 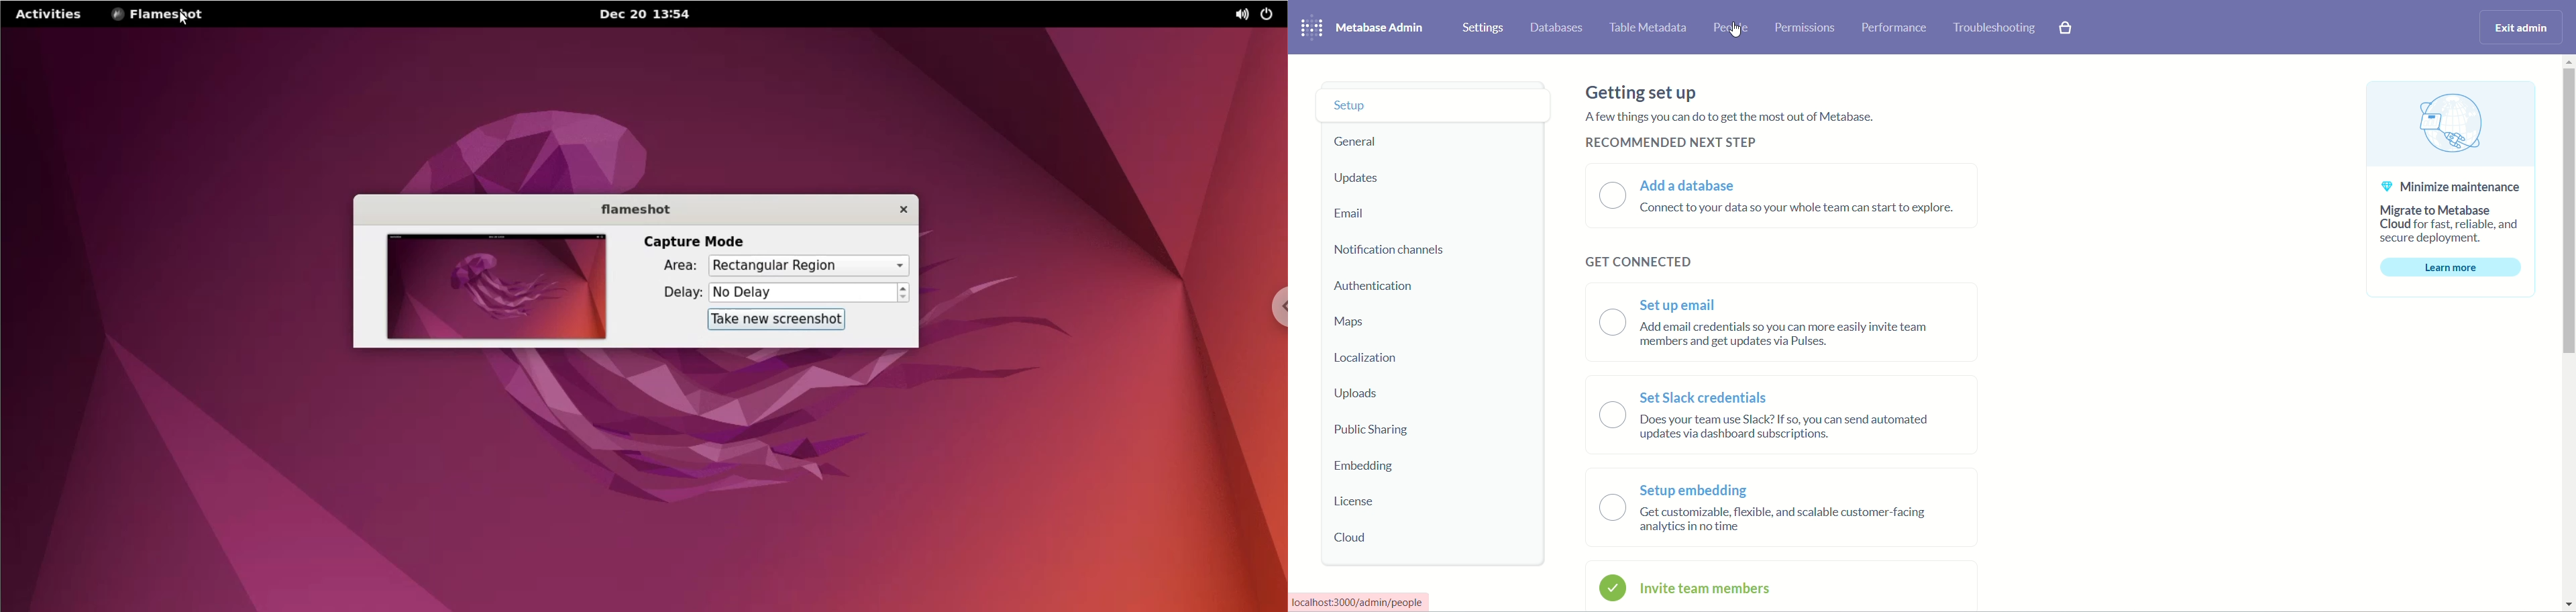 I want to click on uploads, so click(x=1359, y=394).